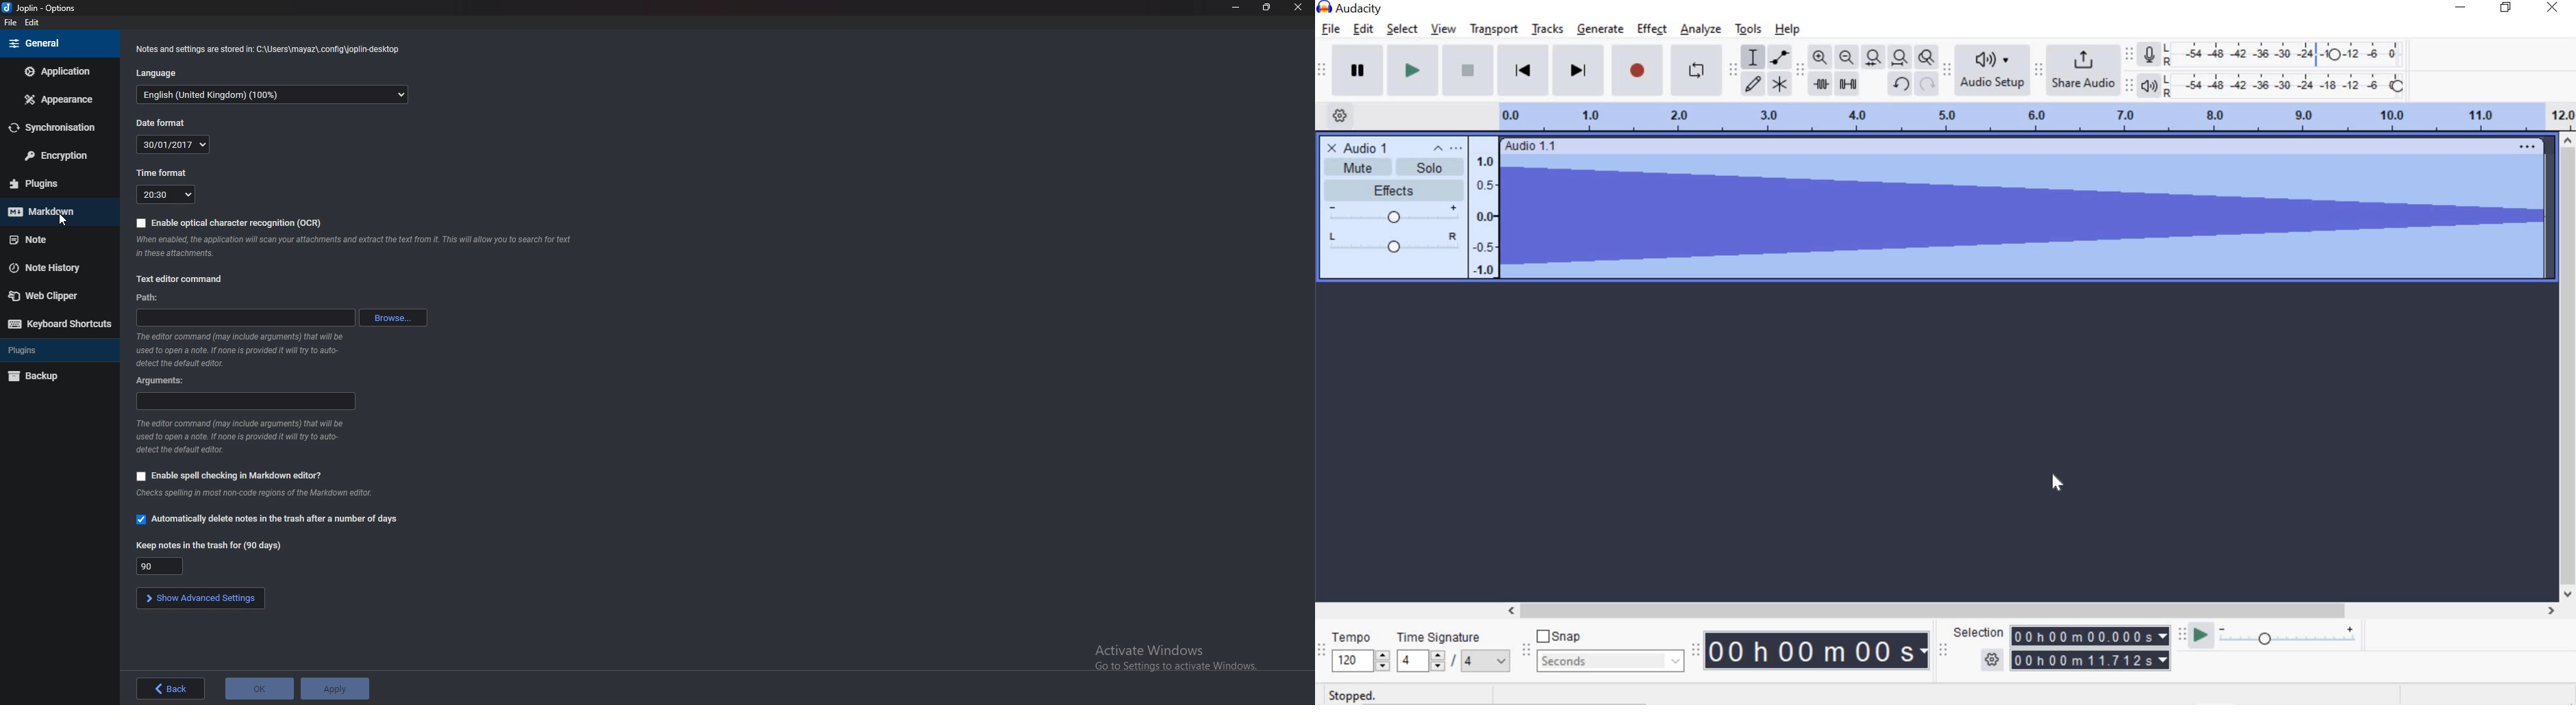  Describe the element at coordinates (169, 688) in the screenshot. I see `back` at that location.